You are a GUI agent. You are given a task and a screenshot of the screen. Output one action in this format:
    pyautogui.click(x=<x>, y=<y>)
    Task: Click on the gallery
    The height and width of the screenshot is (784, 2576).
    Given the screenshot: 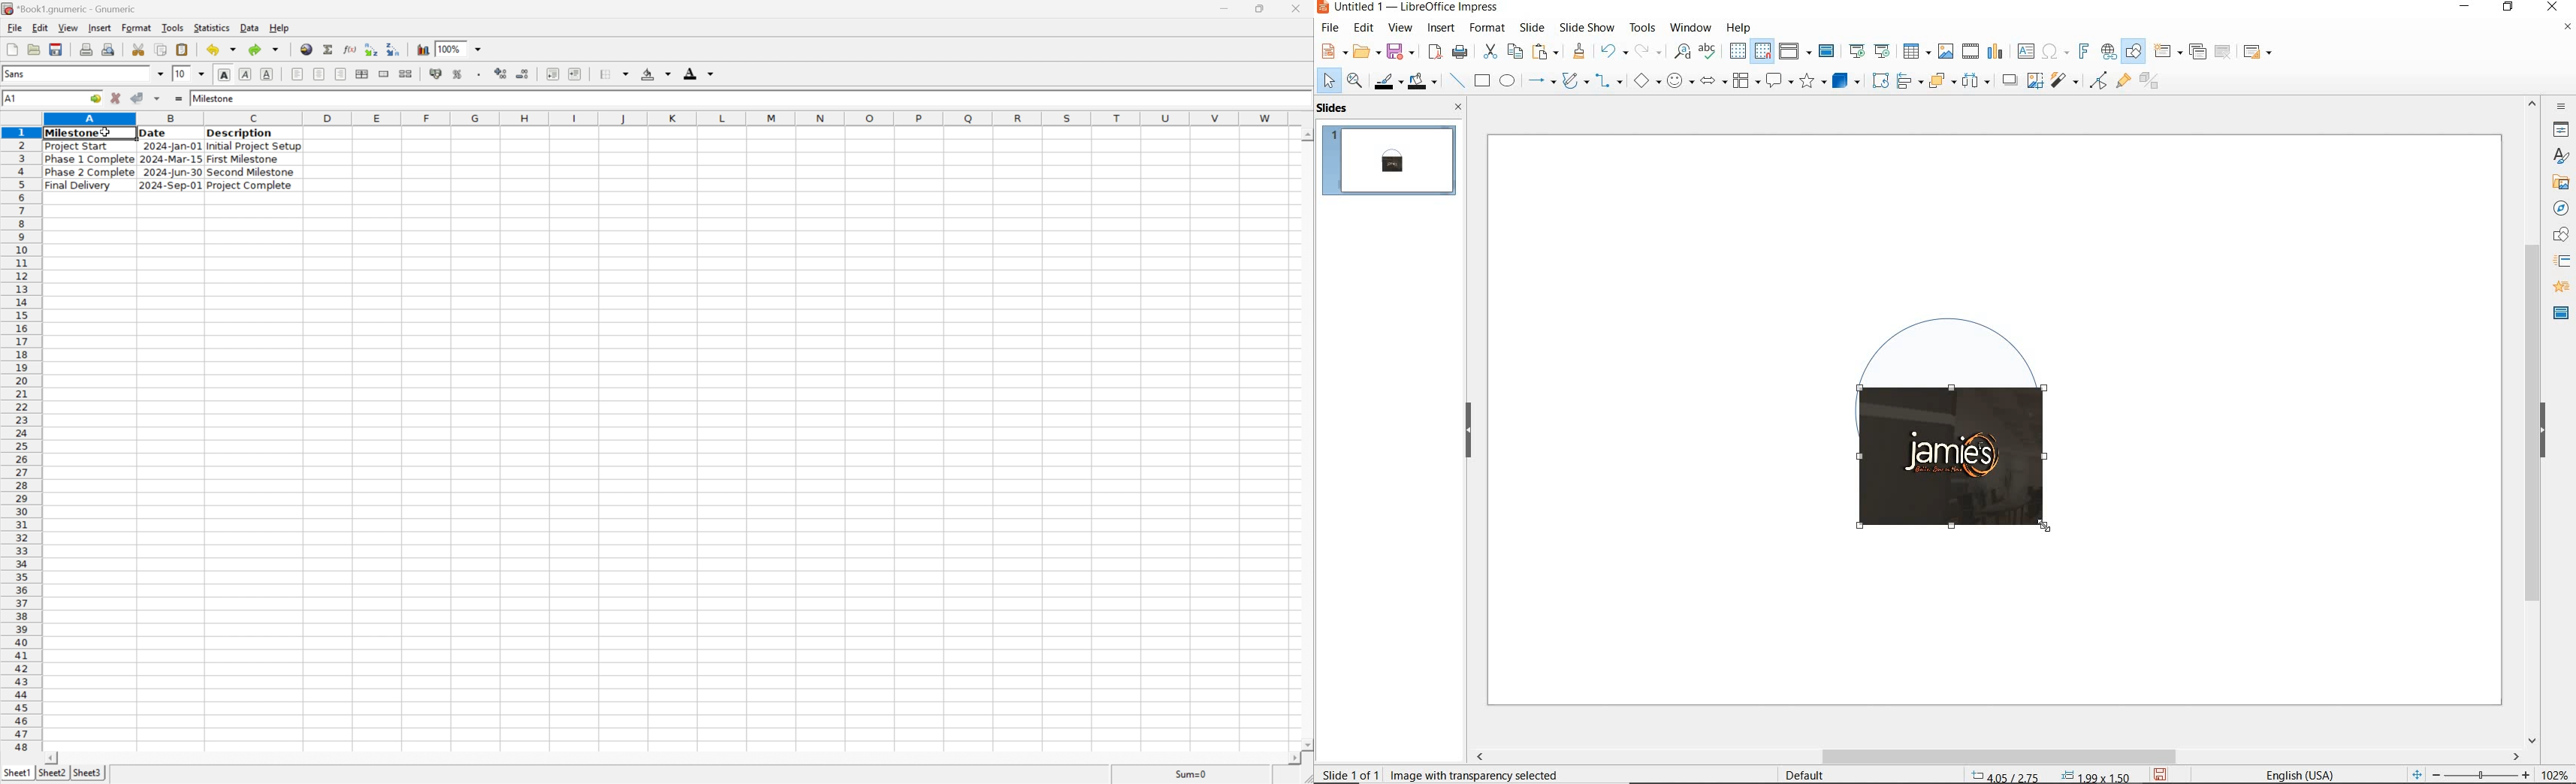 What is the action you would take?
    pyautogui.click(x=2558, y=182)
    